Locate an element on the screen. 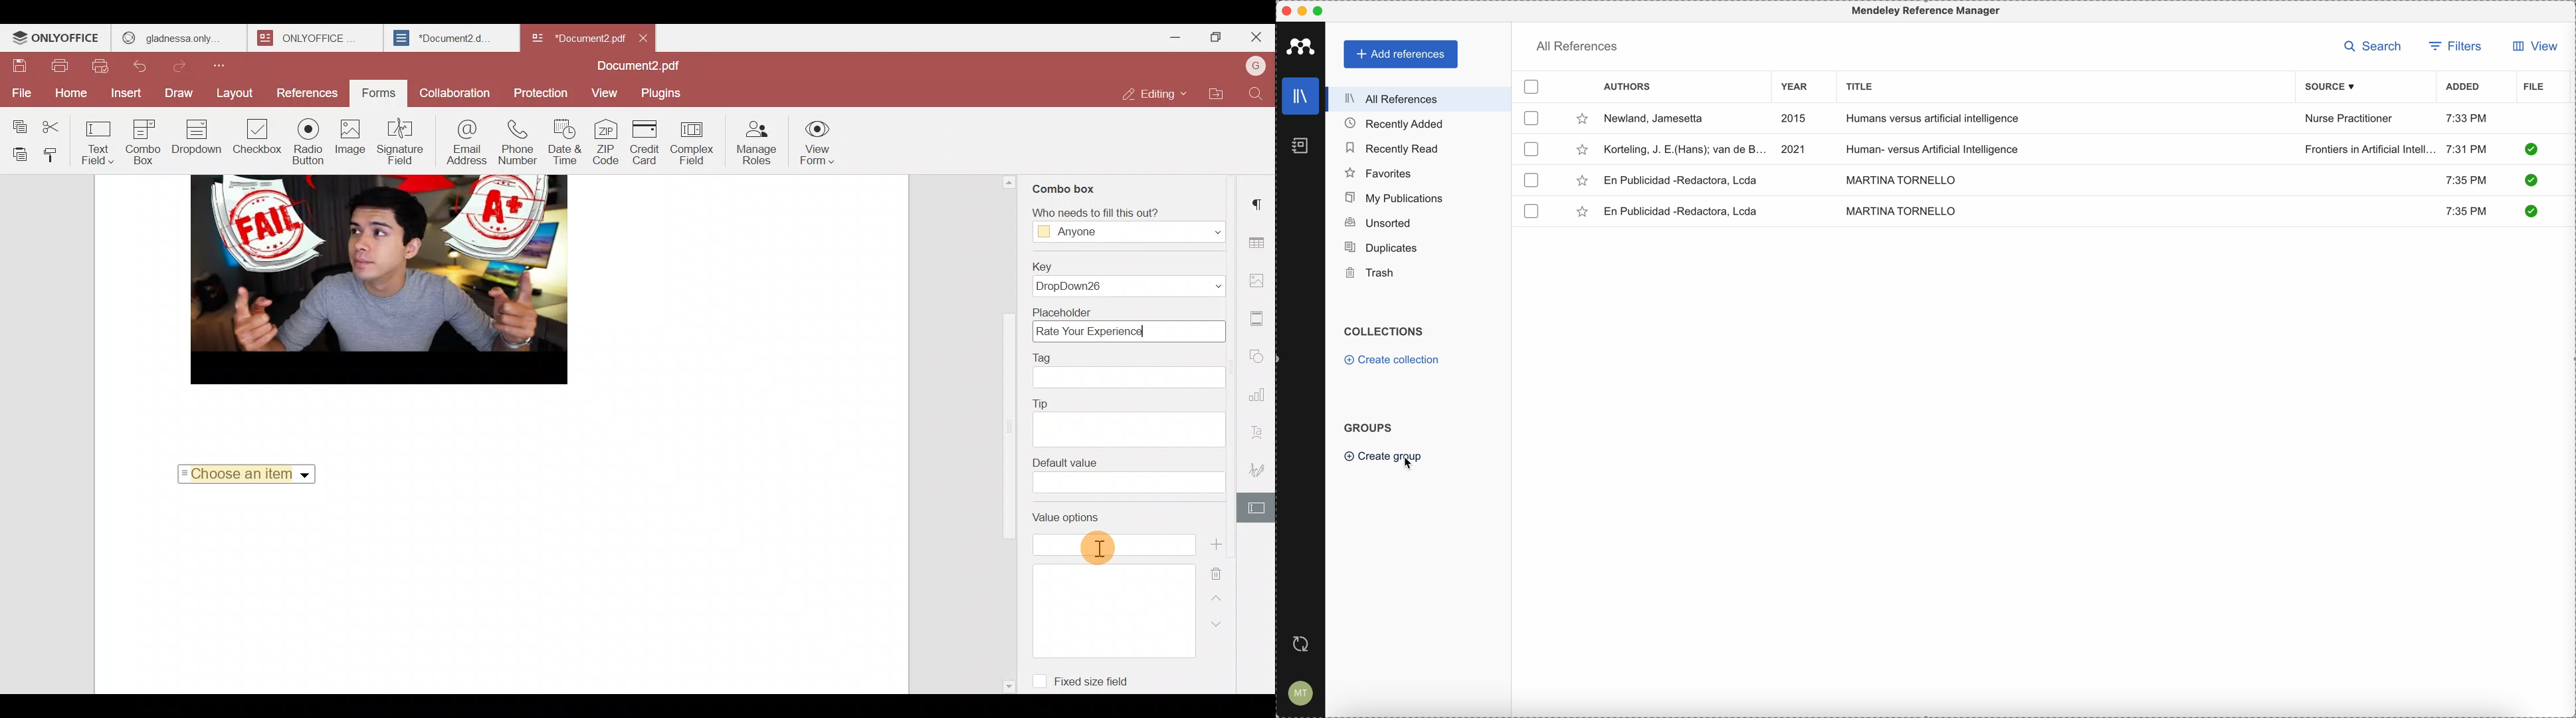 The width and height of the screenshot is (2576, 728). trash is located at coordinates (1372, 273).